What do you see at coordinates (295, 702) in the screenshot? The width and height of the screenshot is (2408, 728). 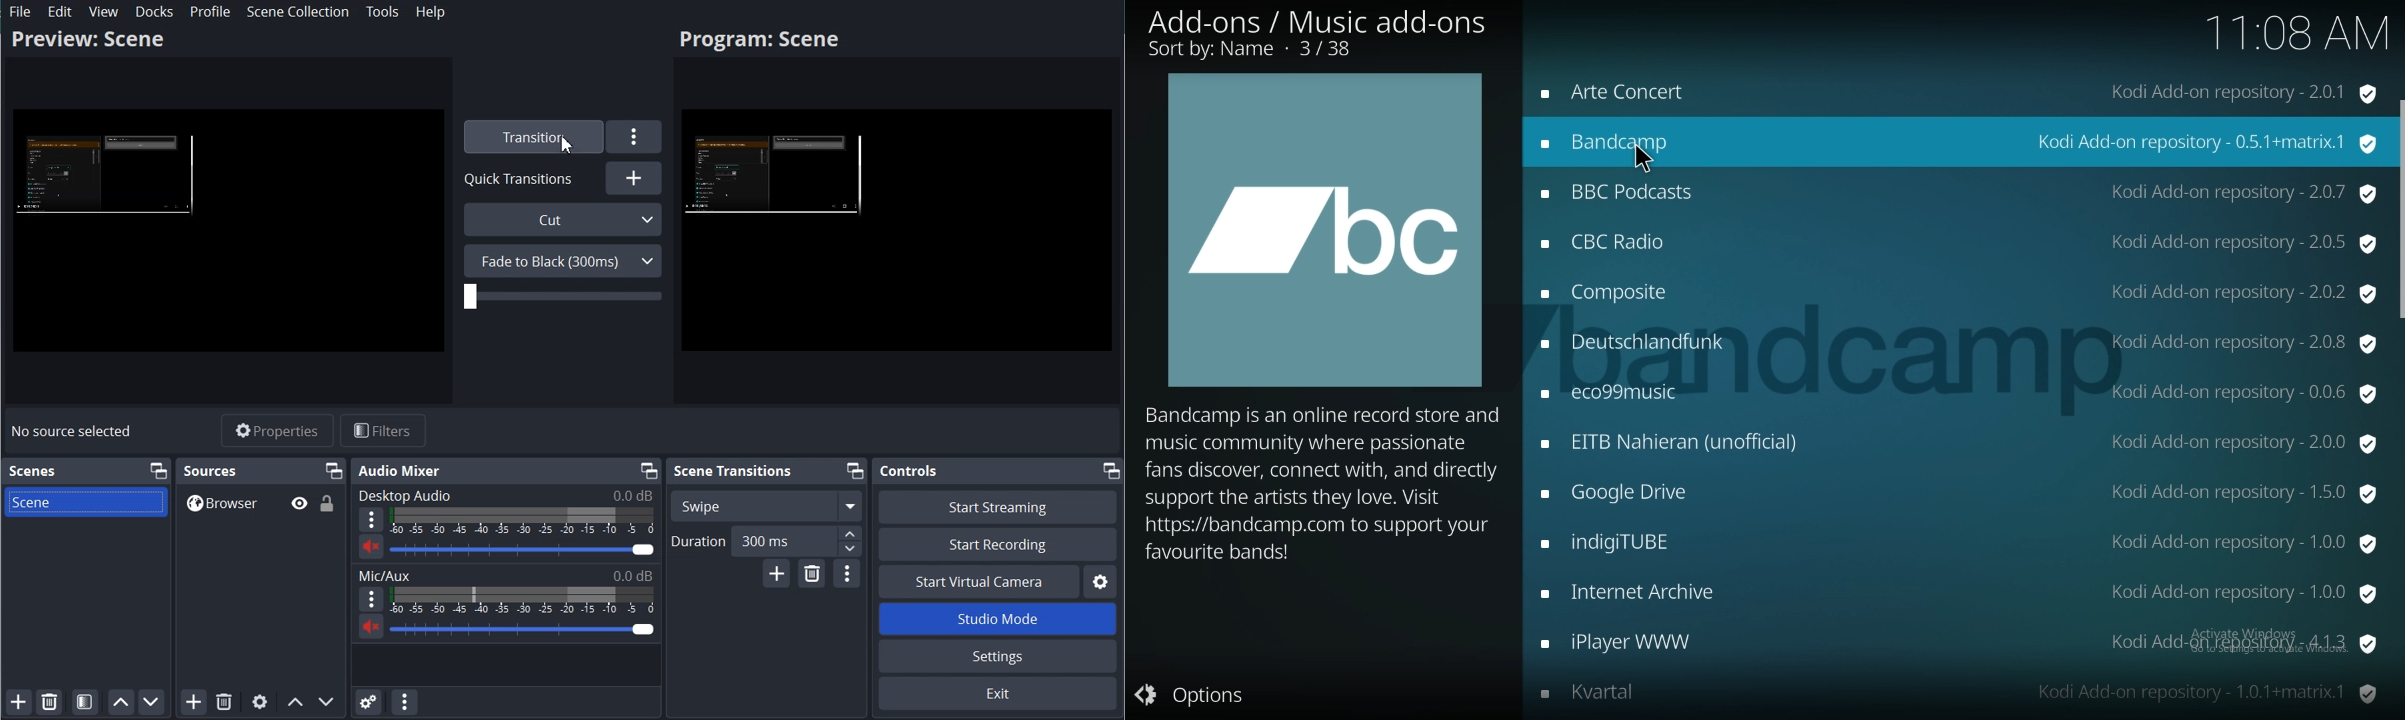 I see `Move Source Up` at bounding box center [295, 702].